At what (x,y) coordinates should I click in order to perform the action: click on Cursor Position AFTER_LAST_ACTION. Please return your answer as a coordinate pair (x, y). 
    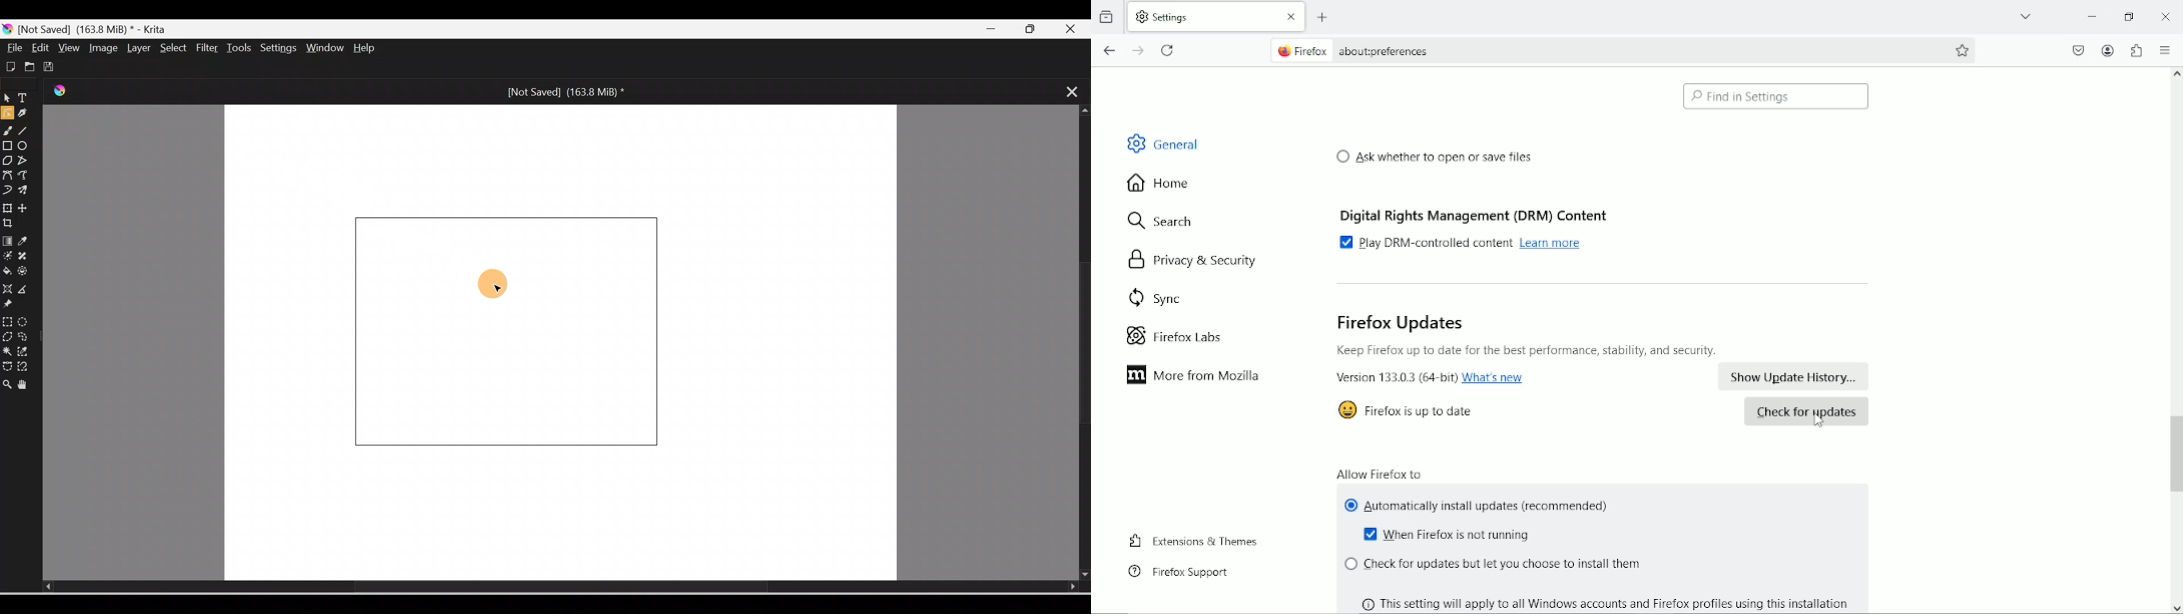
    Looking at the image, I should click on (1819, 421).